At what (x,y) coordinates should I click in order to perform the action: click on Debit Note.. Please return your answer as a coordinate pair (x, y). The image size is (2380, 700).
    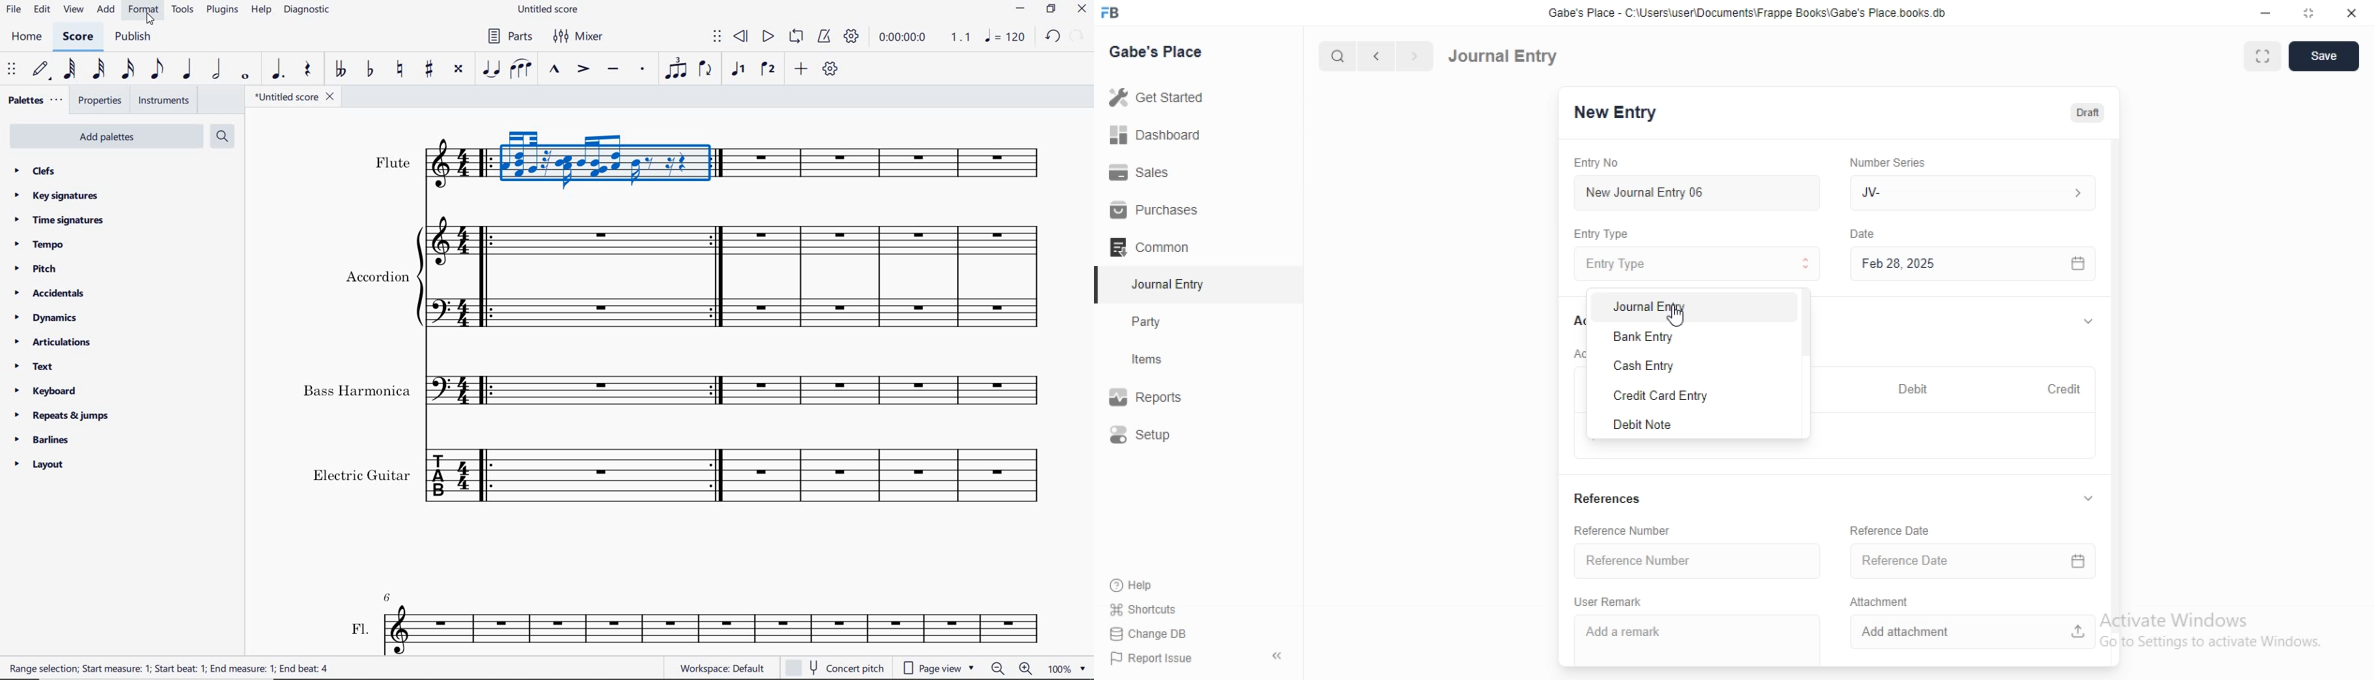
    Looking at the image, I should click on (1702, 425).